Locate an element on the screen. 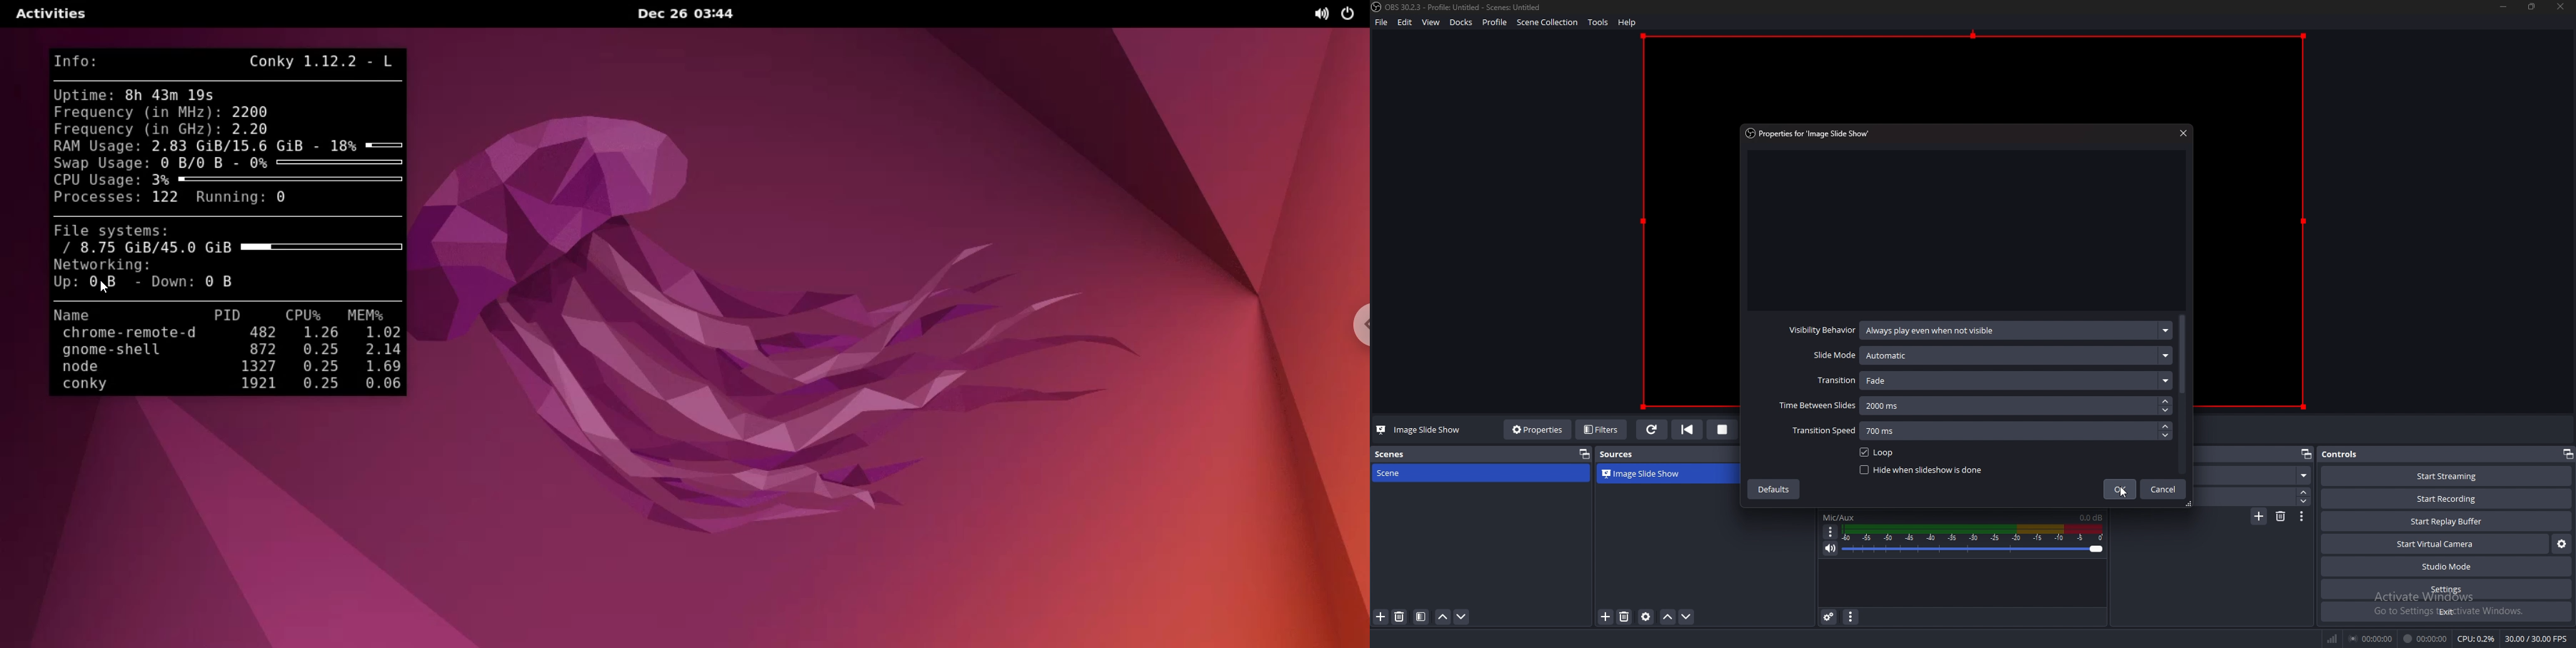 The width and height of the screenshot is (2576, 672). cursor is located at coordinates (2122, 494).